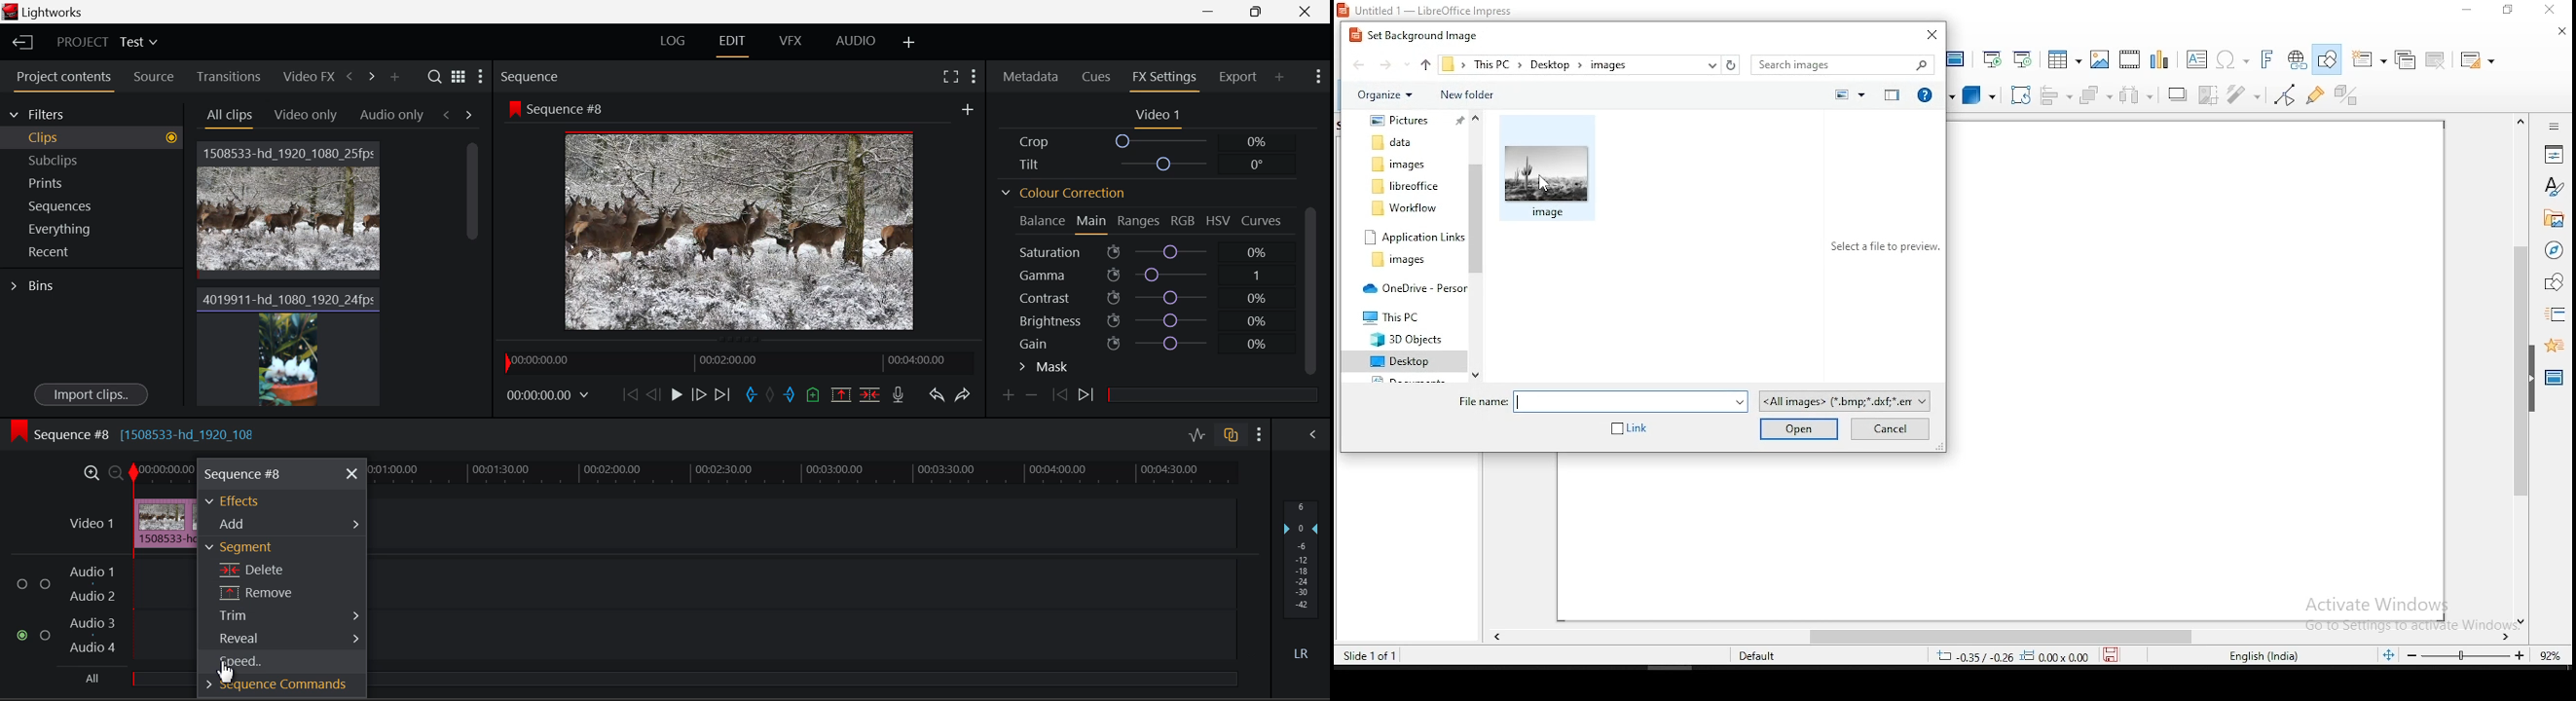  Describe the element at coordinates (968, 111) in the screenshot. I see `More Options` at that location.